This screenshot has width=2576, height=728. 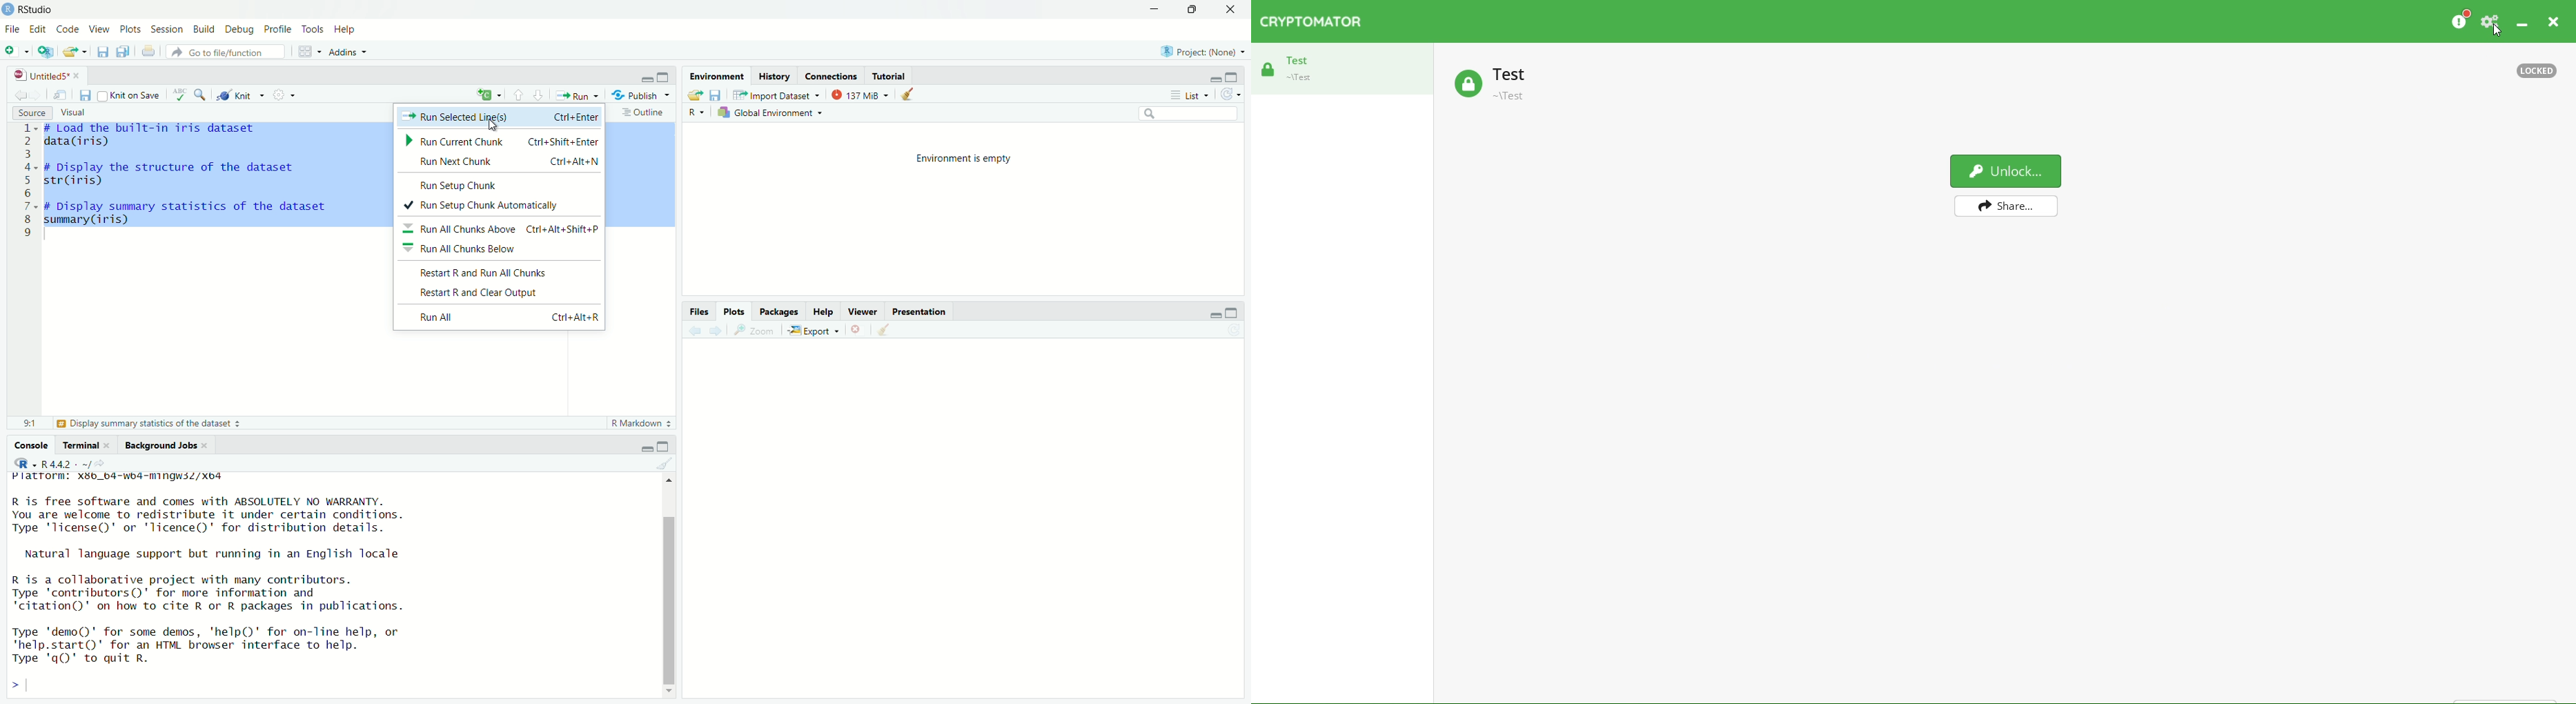 What do you see at coordinates (1232, 312) in the screenshot?
I see `Full Height` at bounding box center [1232, 312].